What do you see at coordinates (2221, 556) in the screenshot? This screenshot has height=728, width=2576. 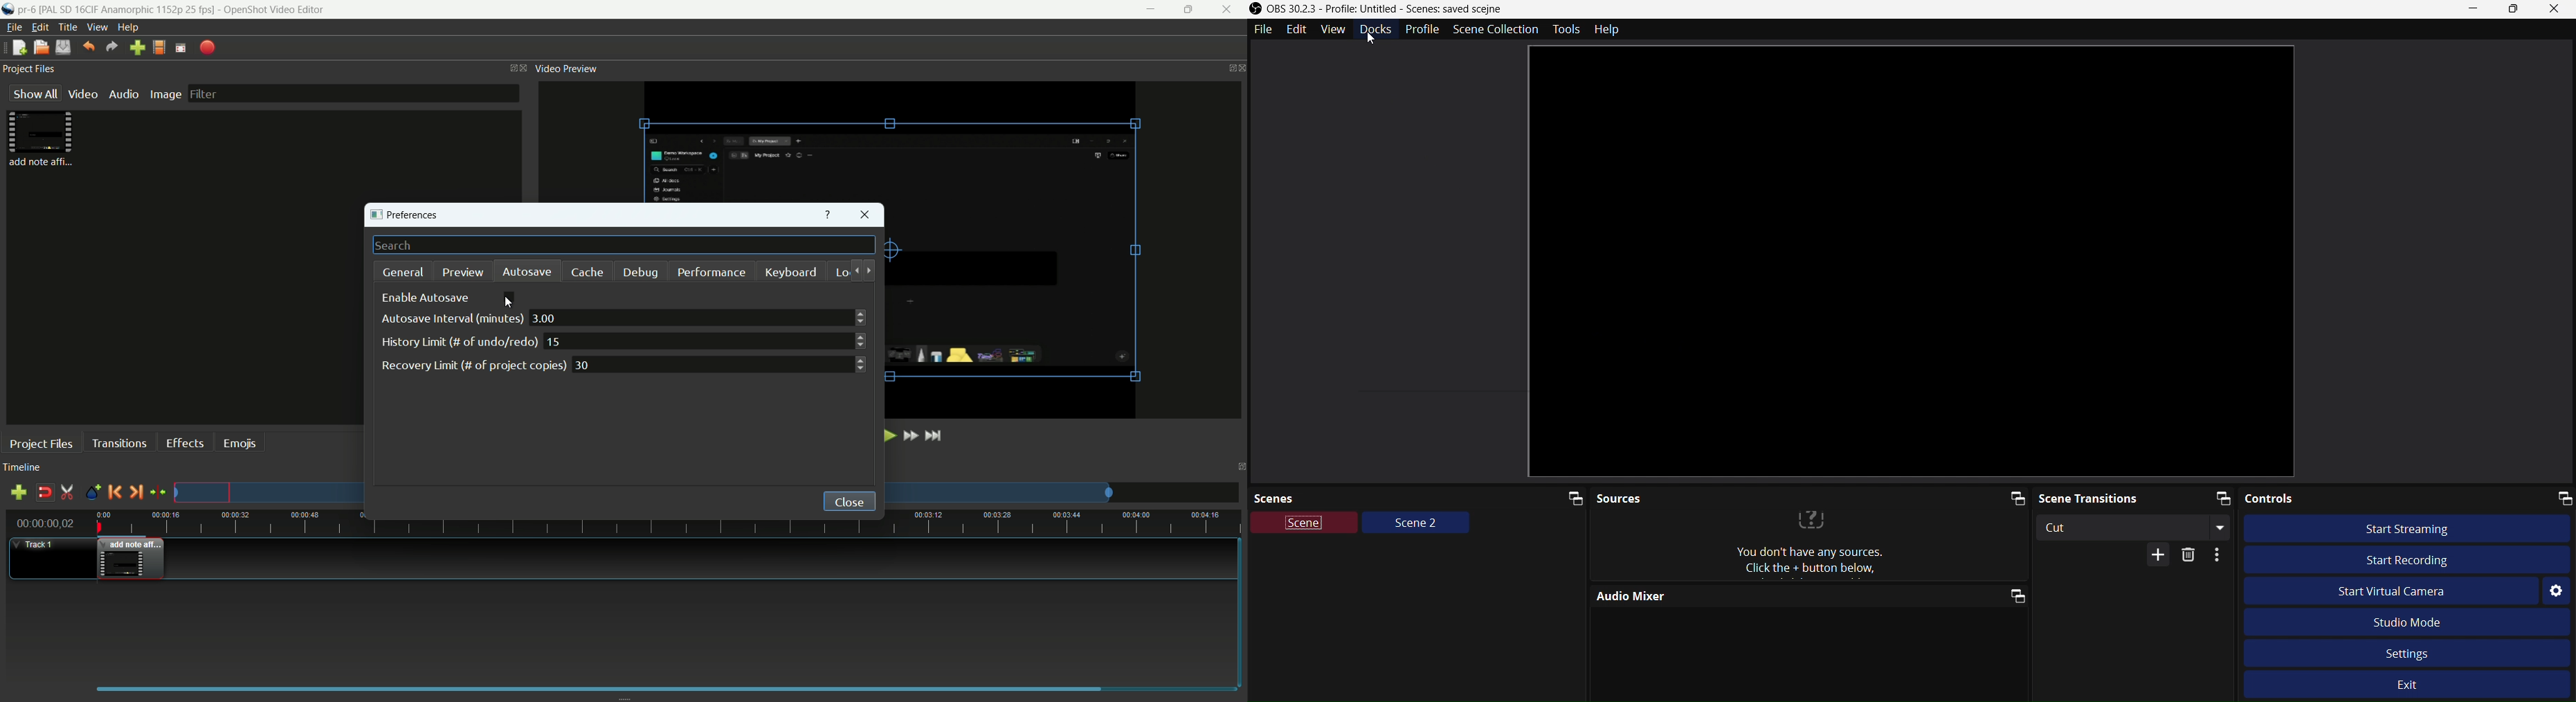 I see `More` at bounding box center [2221, 556].